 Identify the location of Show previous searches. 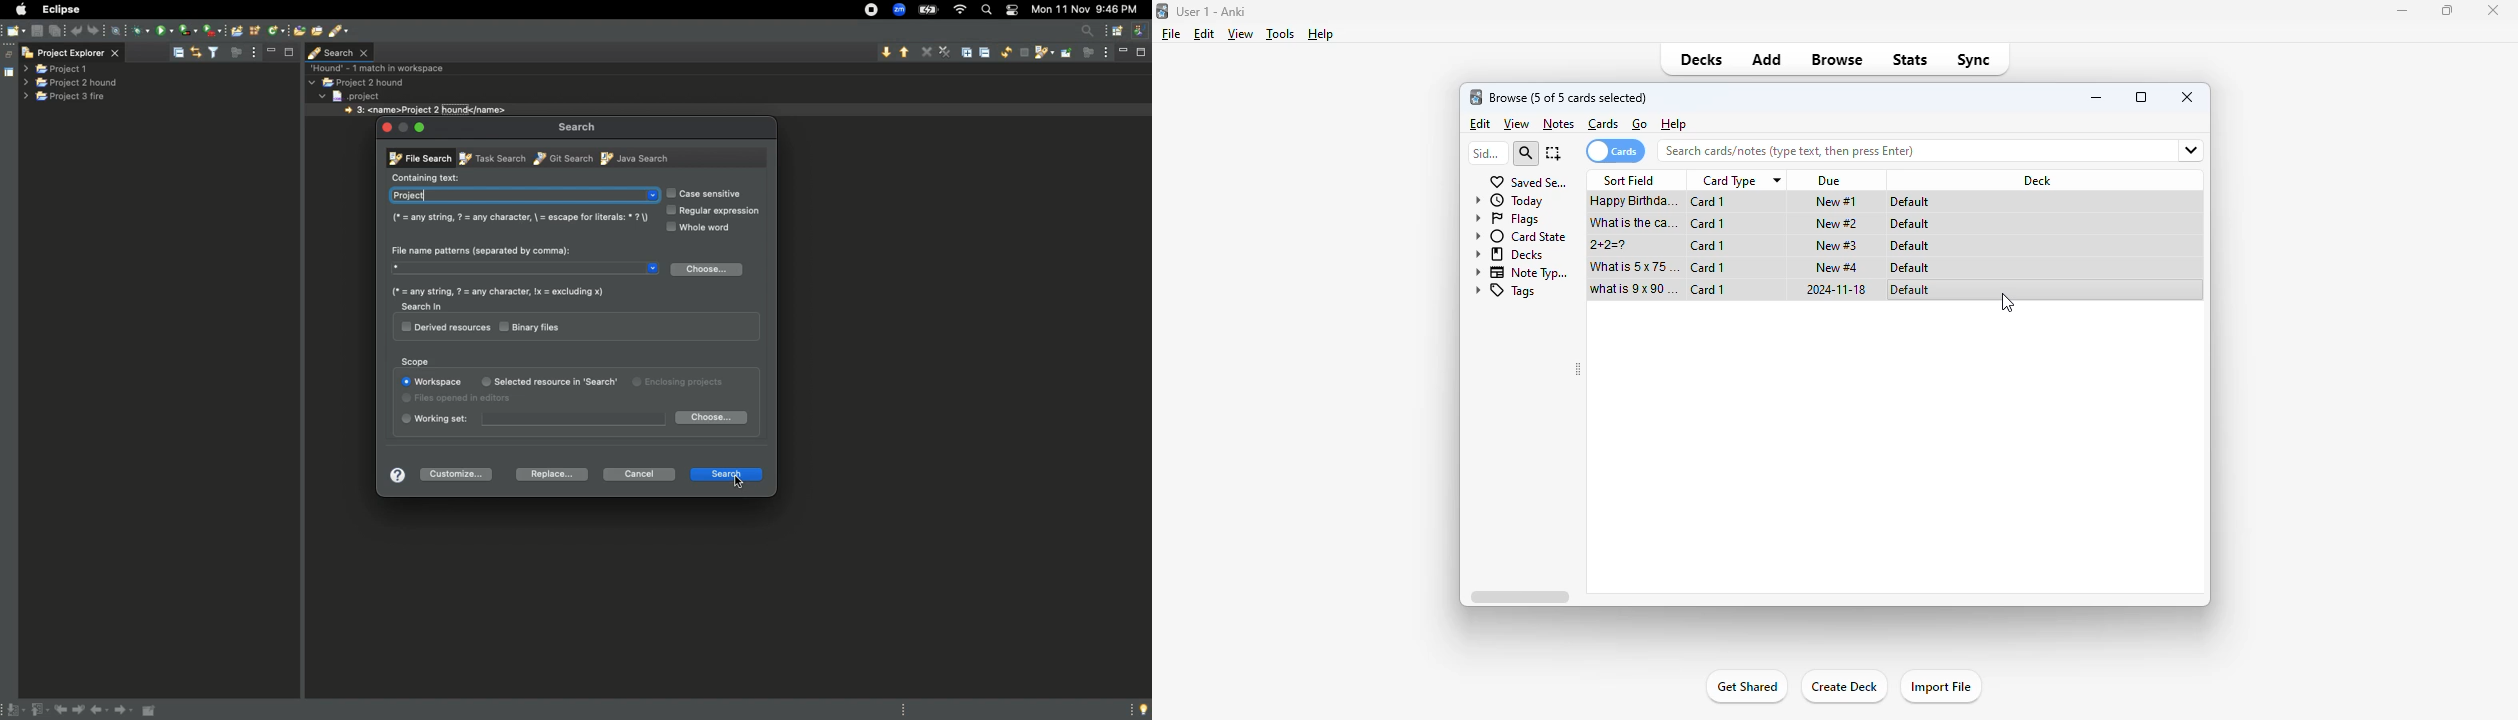
(1043, 54).